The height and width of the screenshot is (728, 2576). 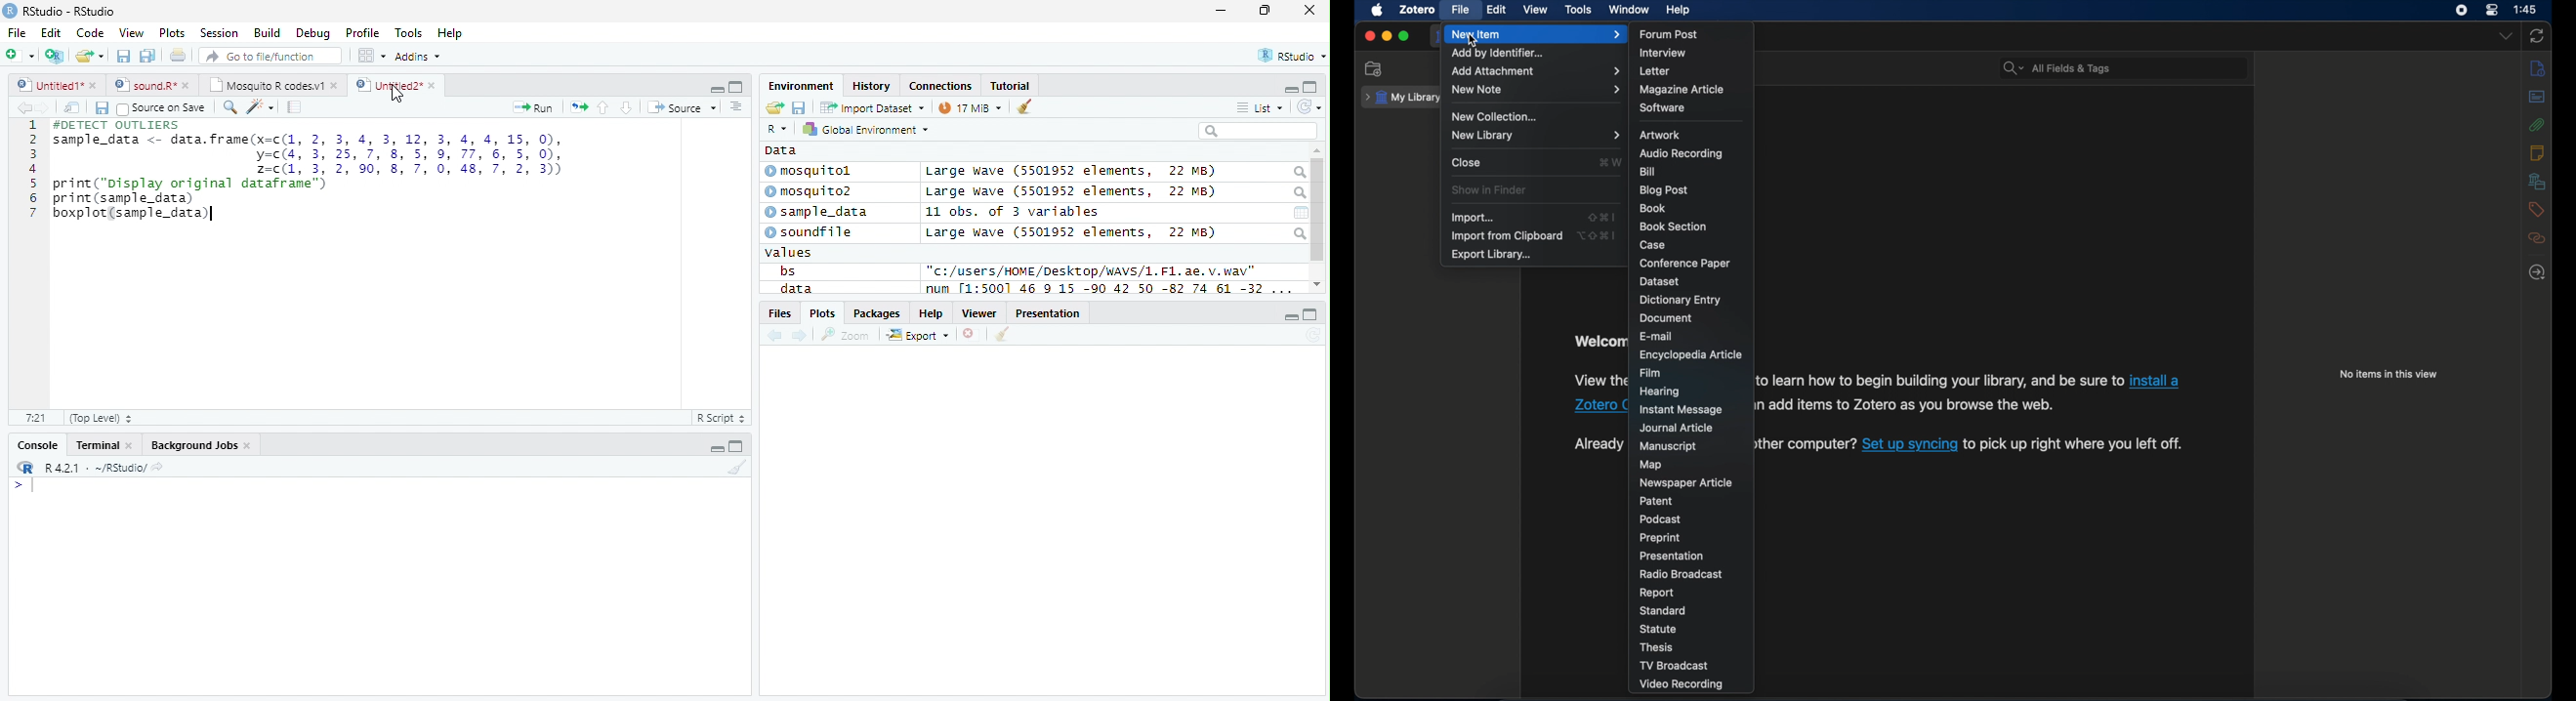 I want to click on Presentation, so click(x=1048, y=312).